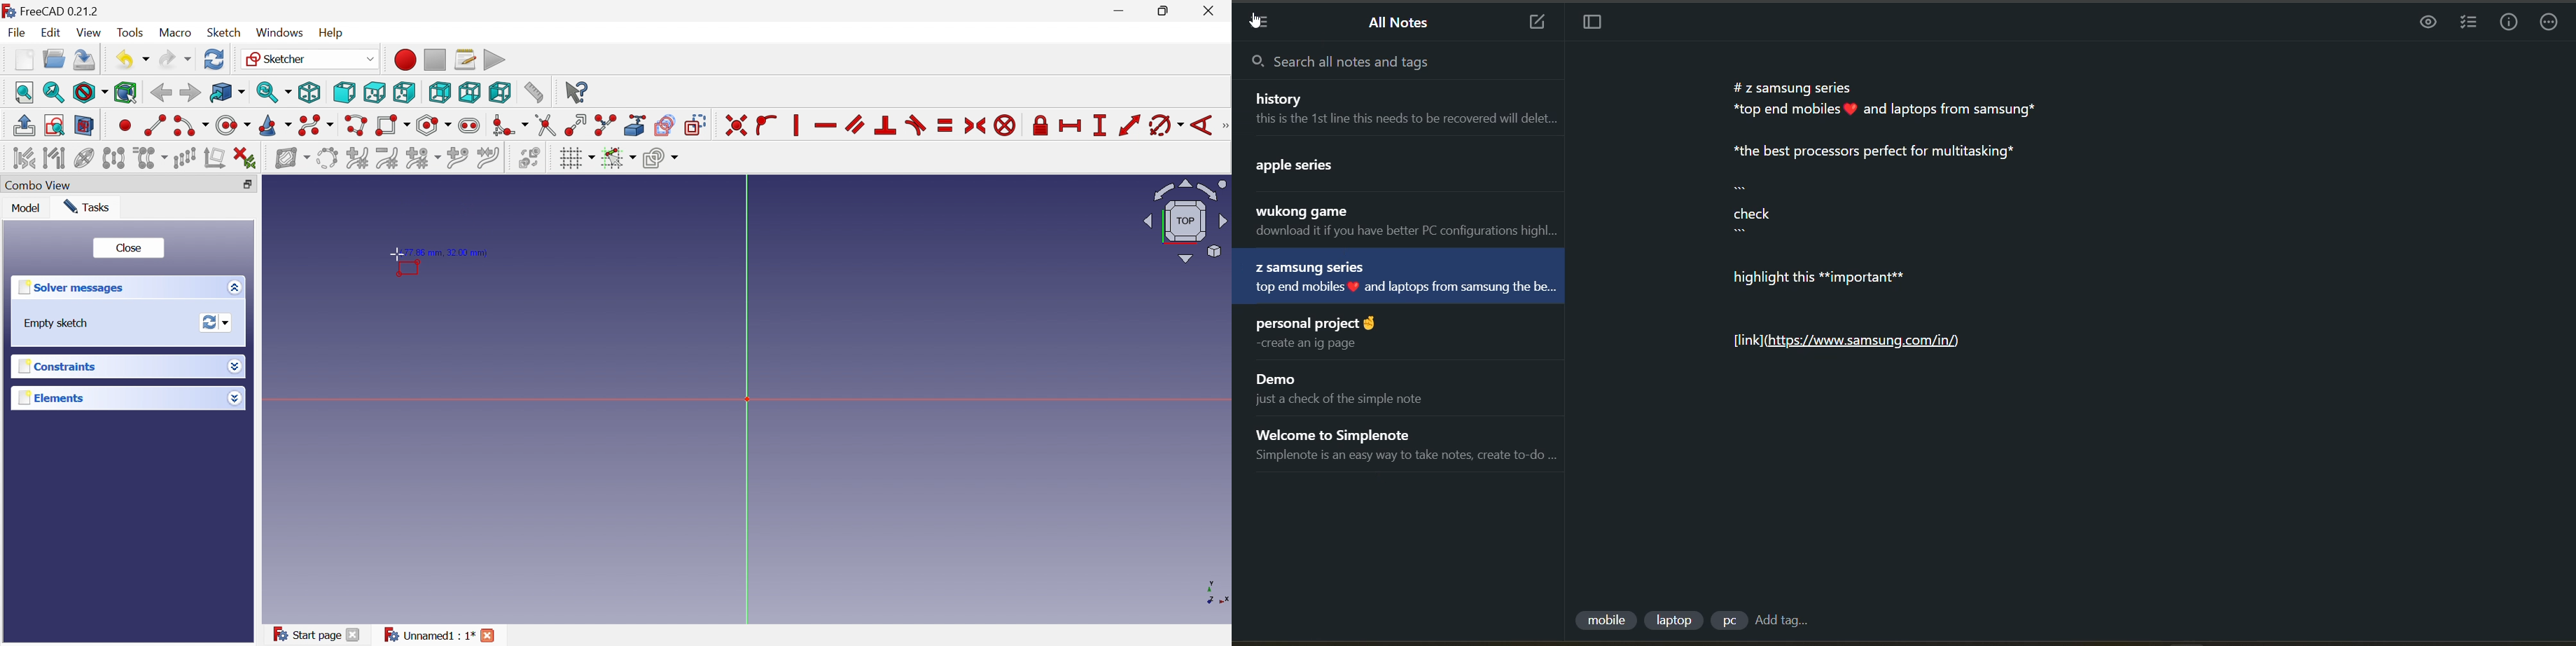  I want to click on Extend edge, so click(575, 125).